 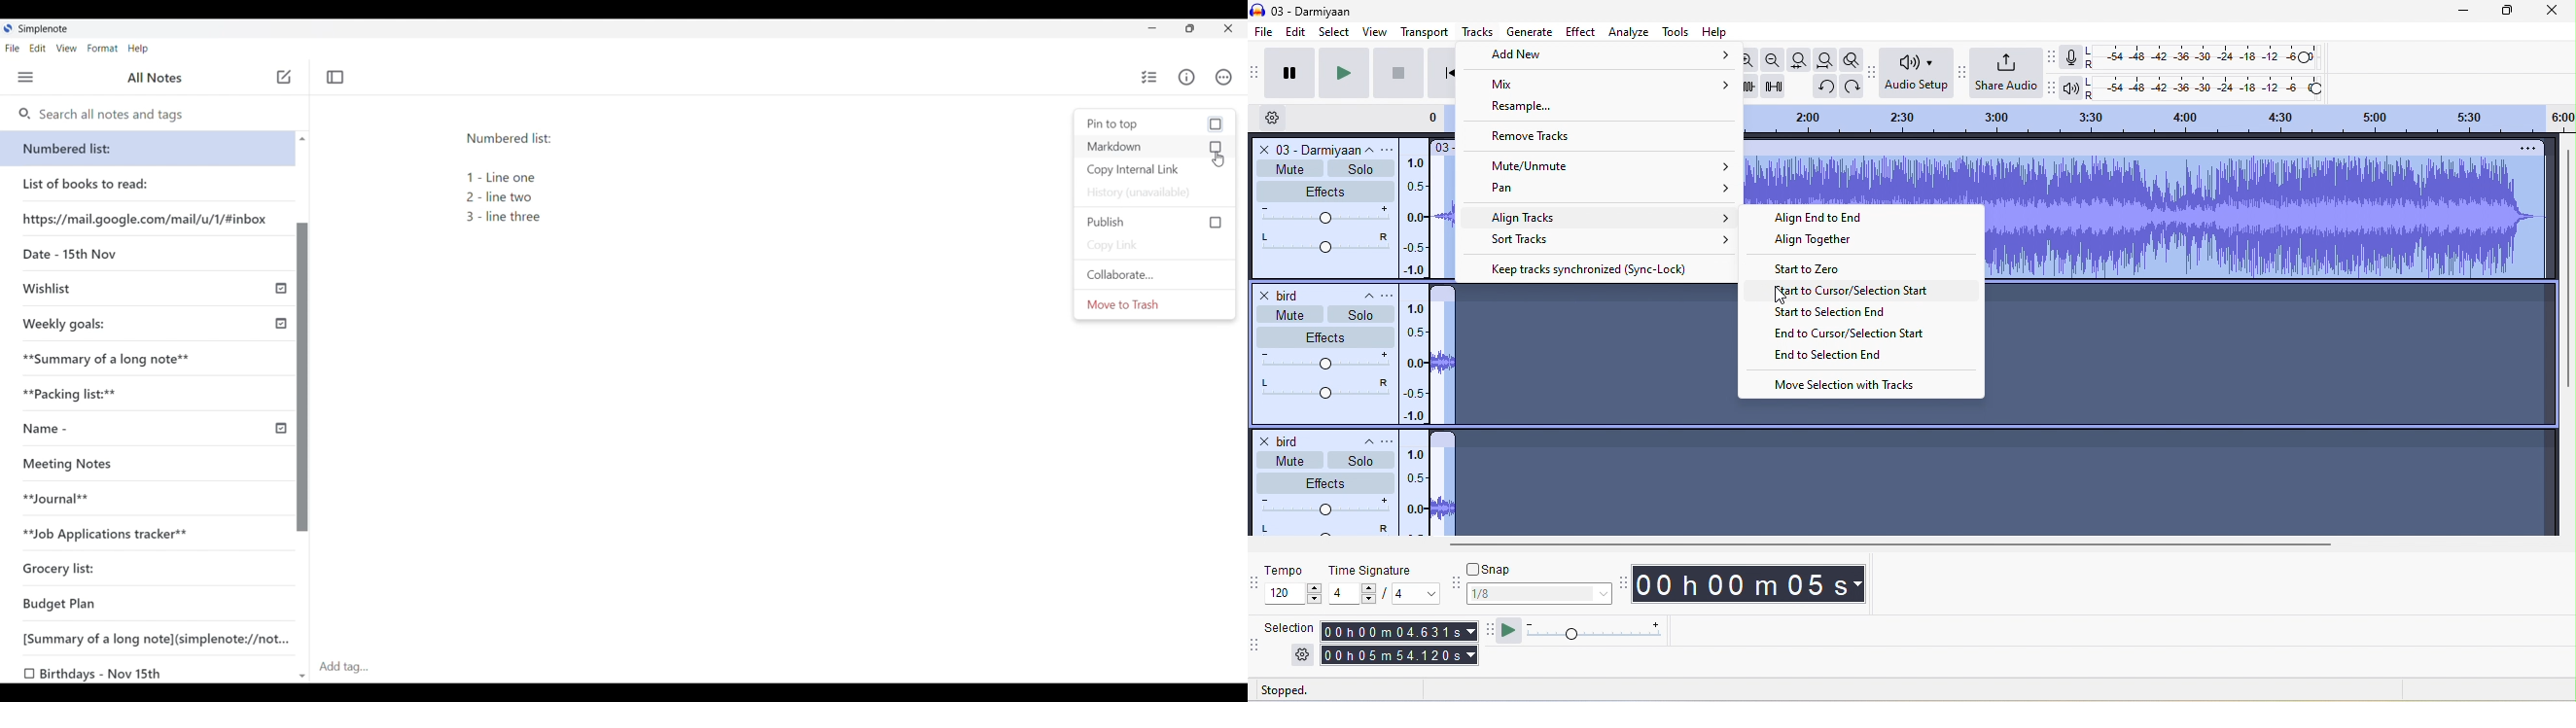 I want to click on Selected trackt, so click(x=1707, y=467).